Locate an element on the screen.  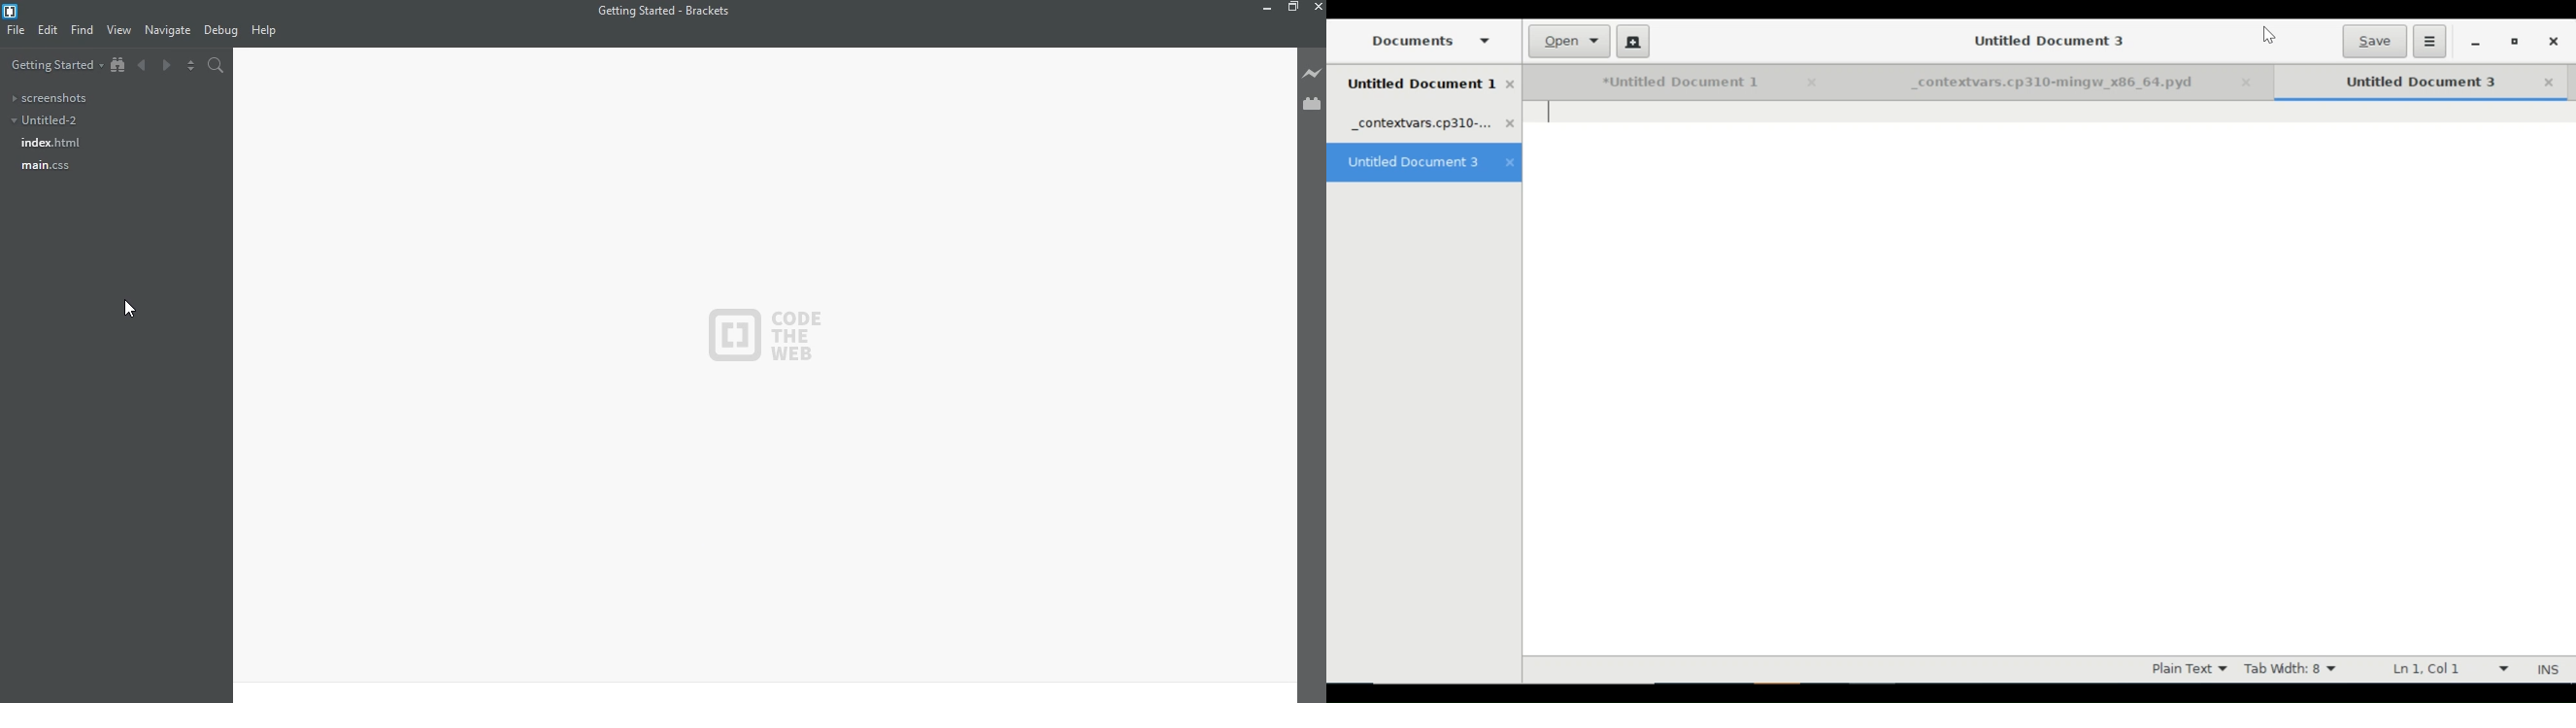
file is located at coordinates (17, 31).